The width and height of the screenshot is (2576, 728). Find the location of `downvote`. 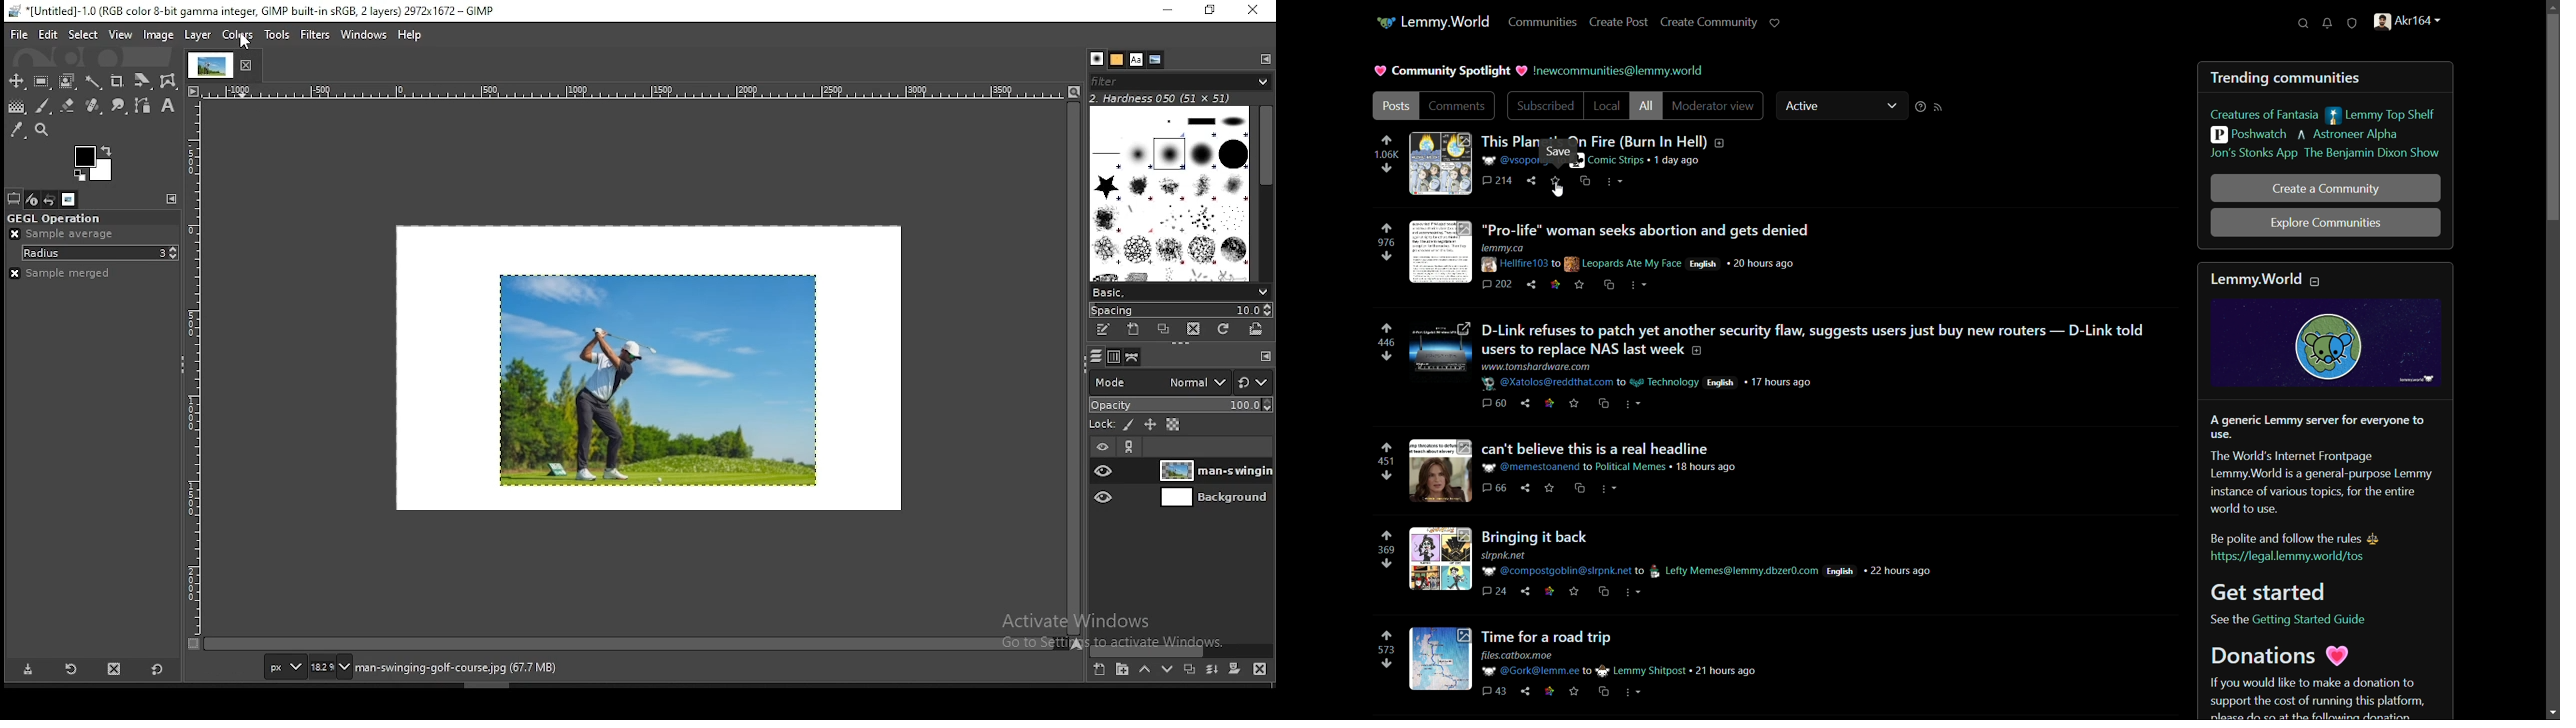

downvote is located at coordinates (1385, 665).